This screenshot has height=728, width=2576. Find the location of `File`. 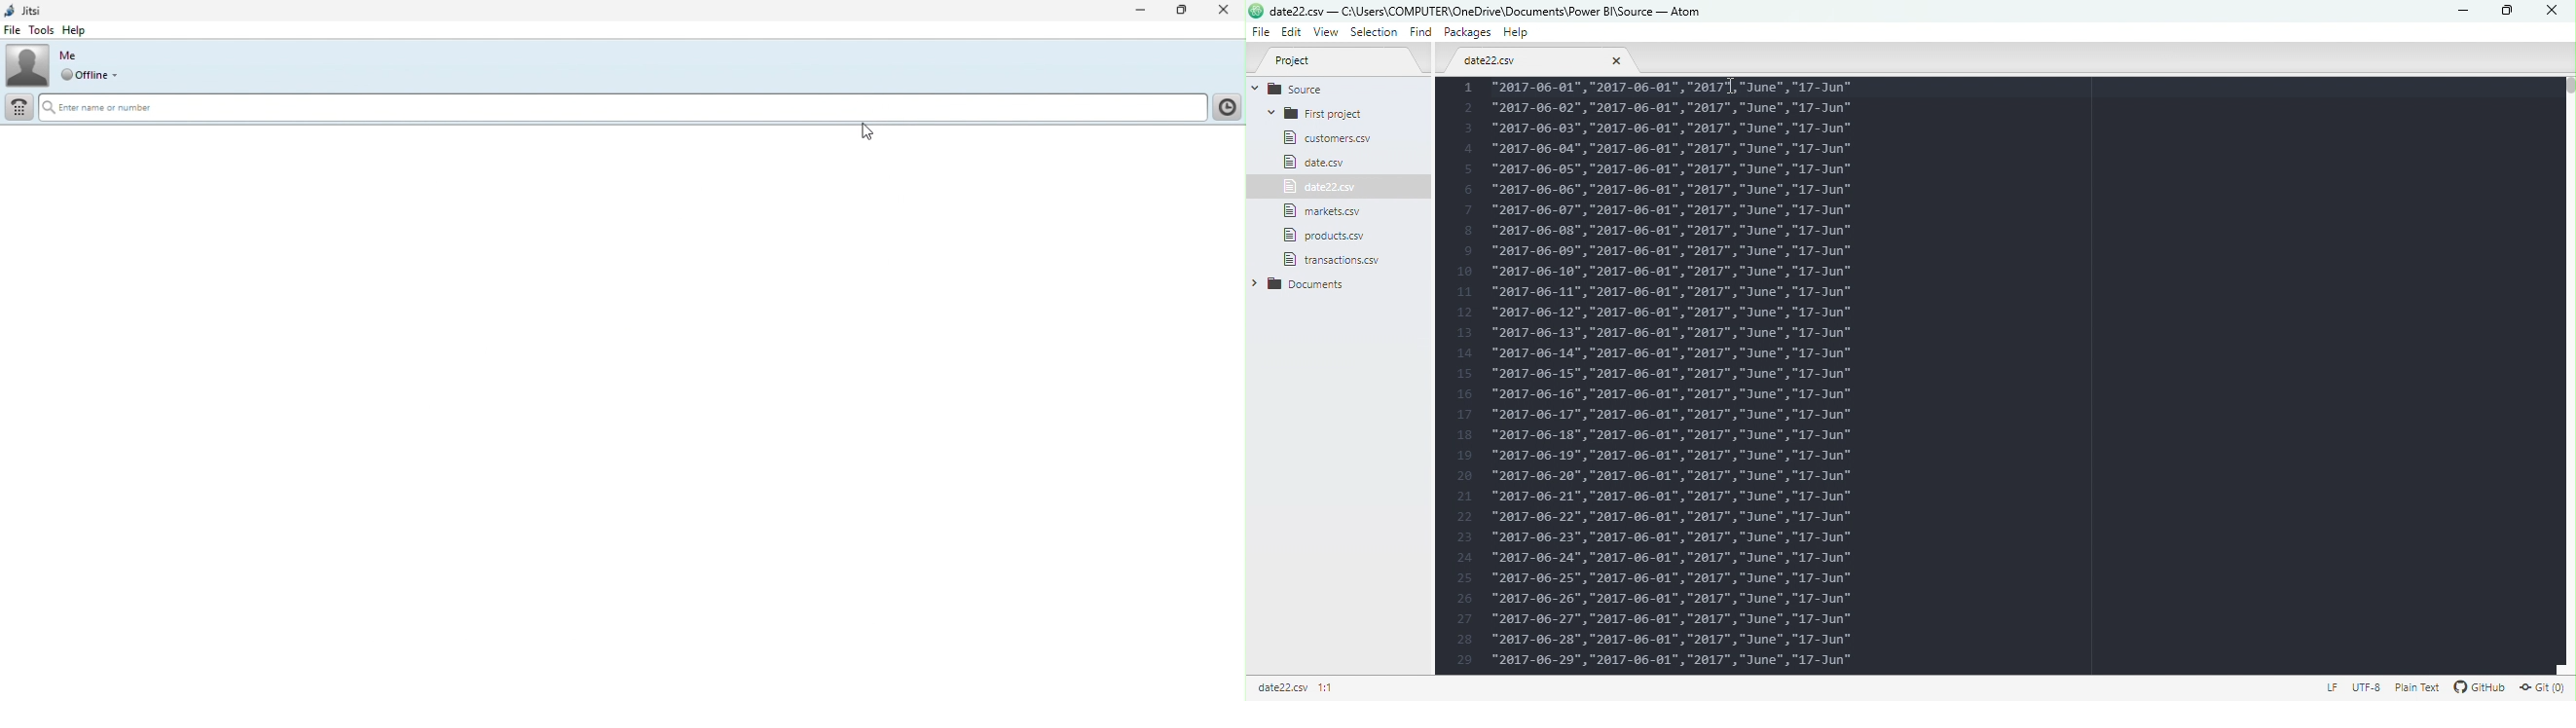

File is located at coordinates (1310, 163).